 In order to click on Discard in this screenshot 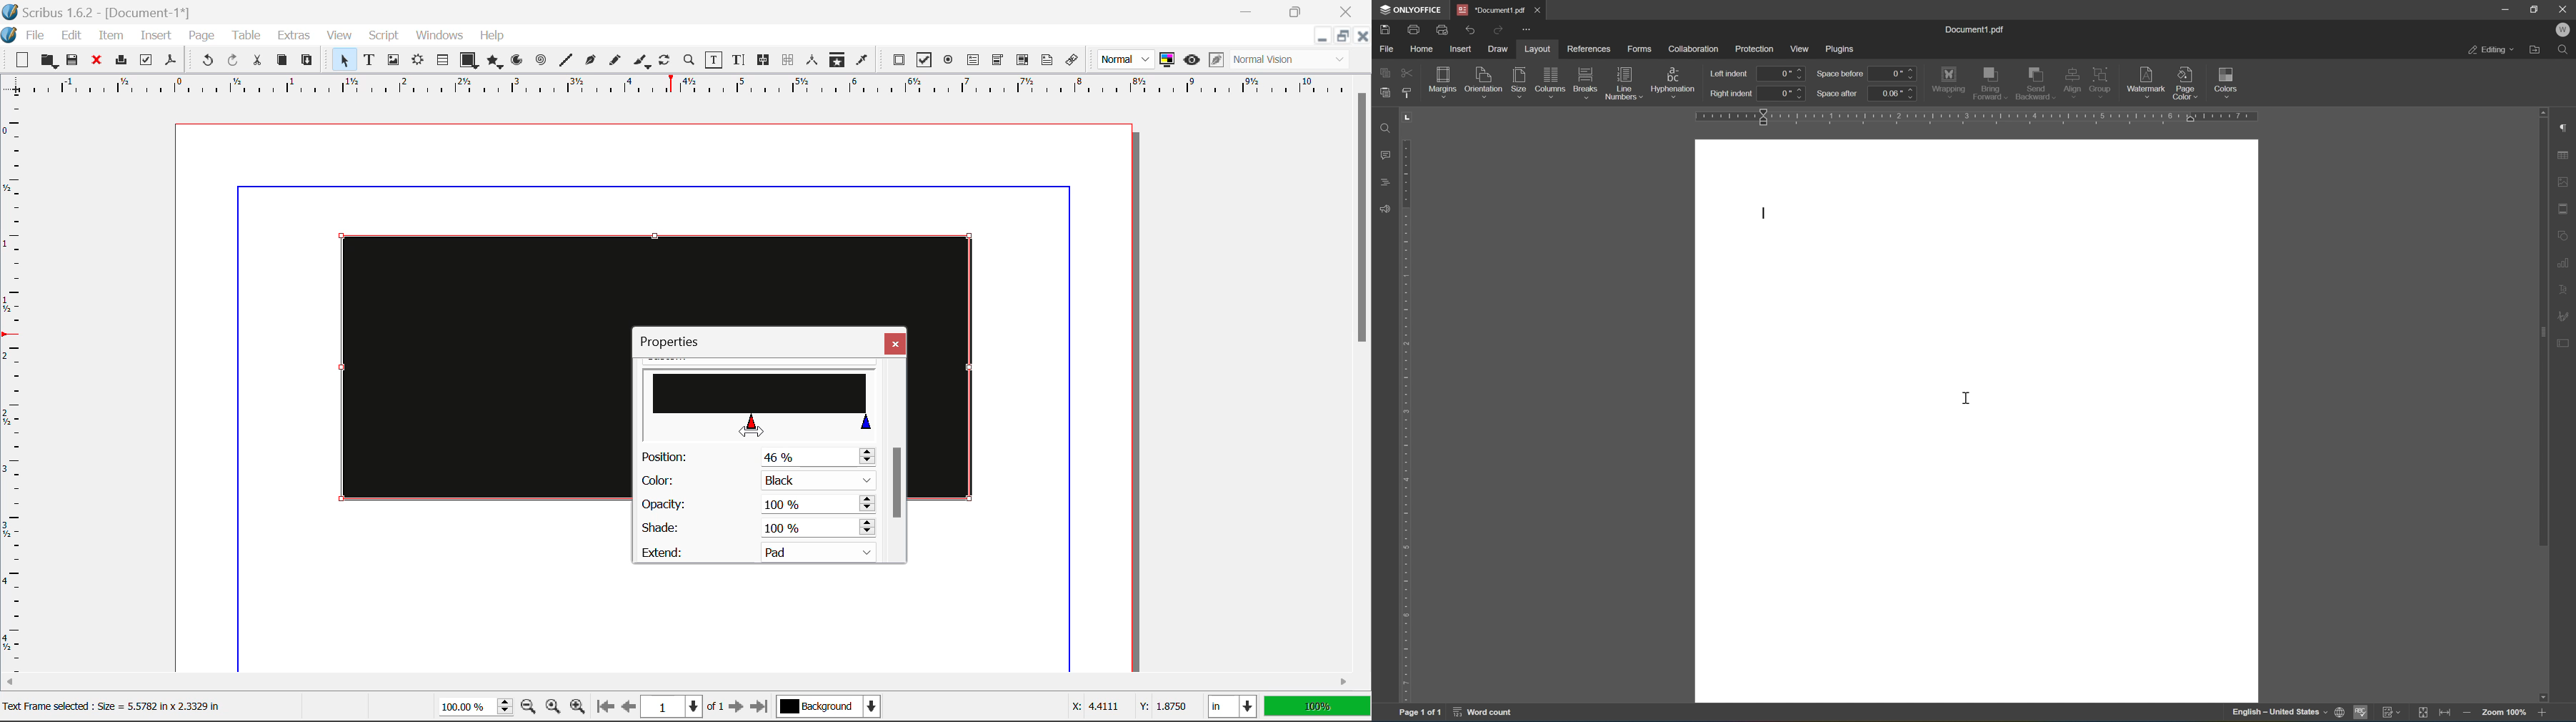, I will do `click(96, 61)`.